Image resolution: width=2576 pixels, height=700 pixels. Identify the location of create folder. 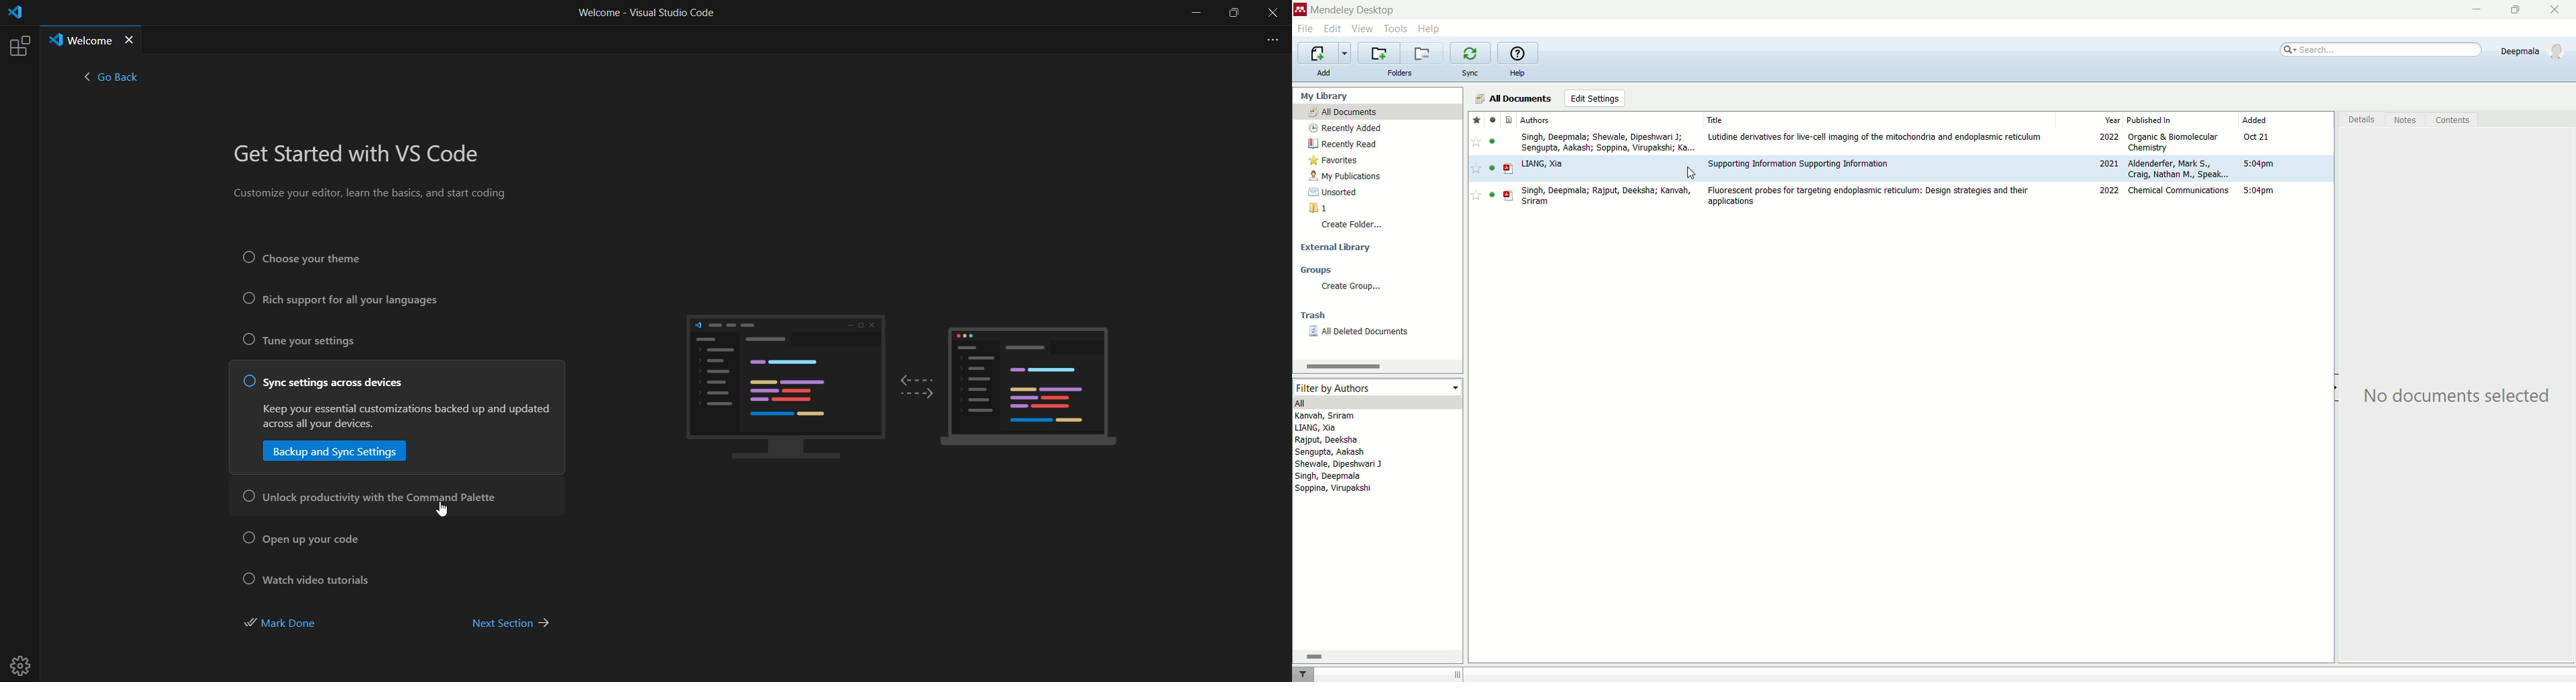
(1354, 227).